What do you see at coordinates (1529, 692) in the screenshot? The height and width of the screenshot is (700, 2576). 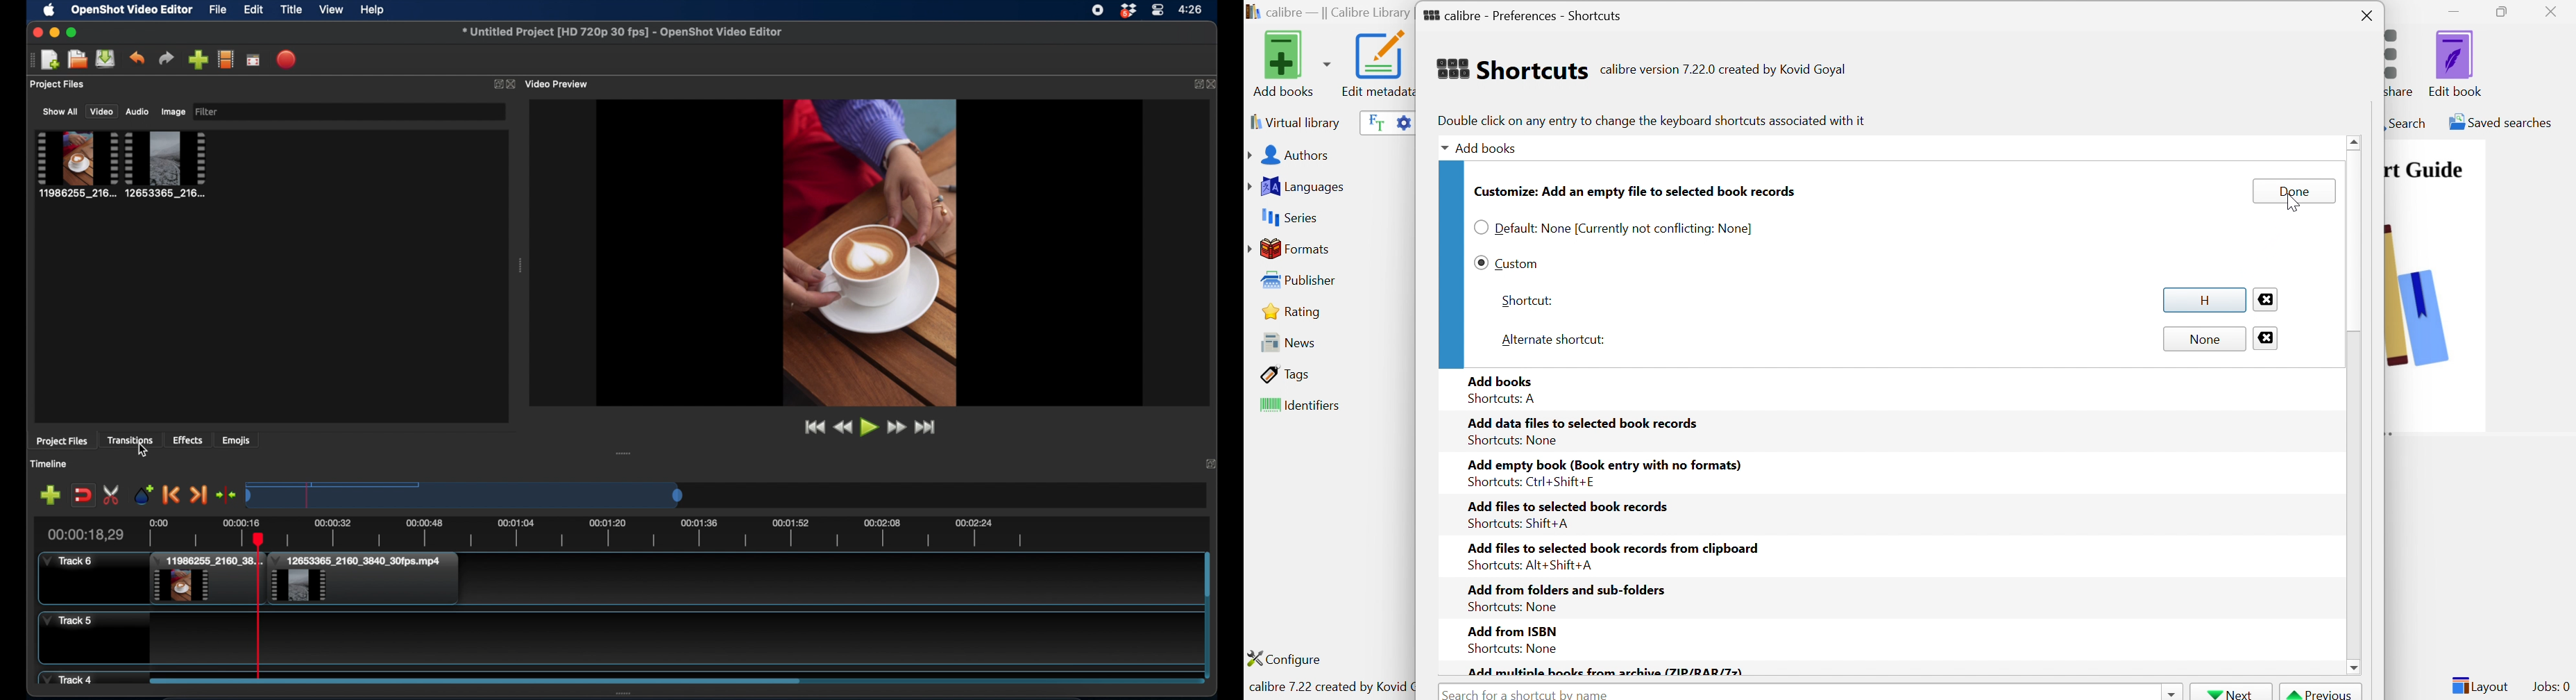 I see `Search for a shortcut by name` at bounding box center [1529, 692].